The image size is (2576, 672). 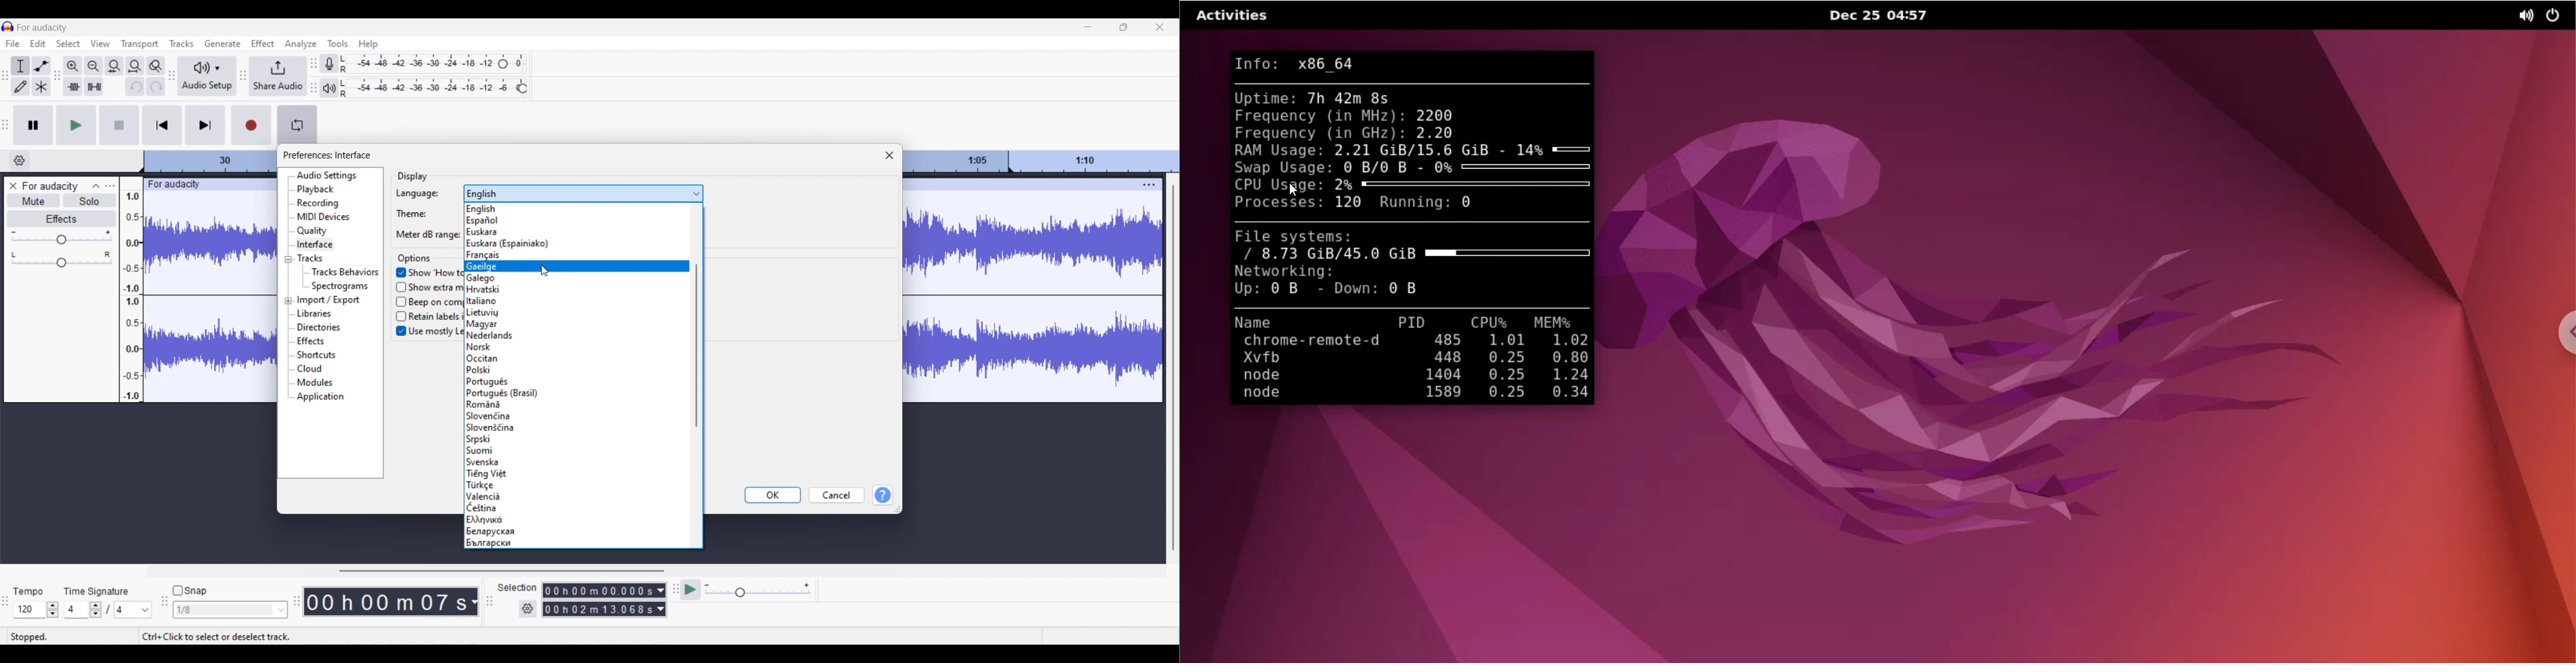 I want to click on Scale to measure track length, so click(x=1043, y=161).